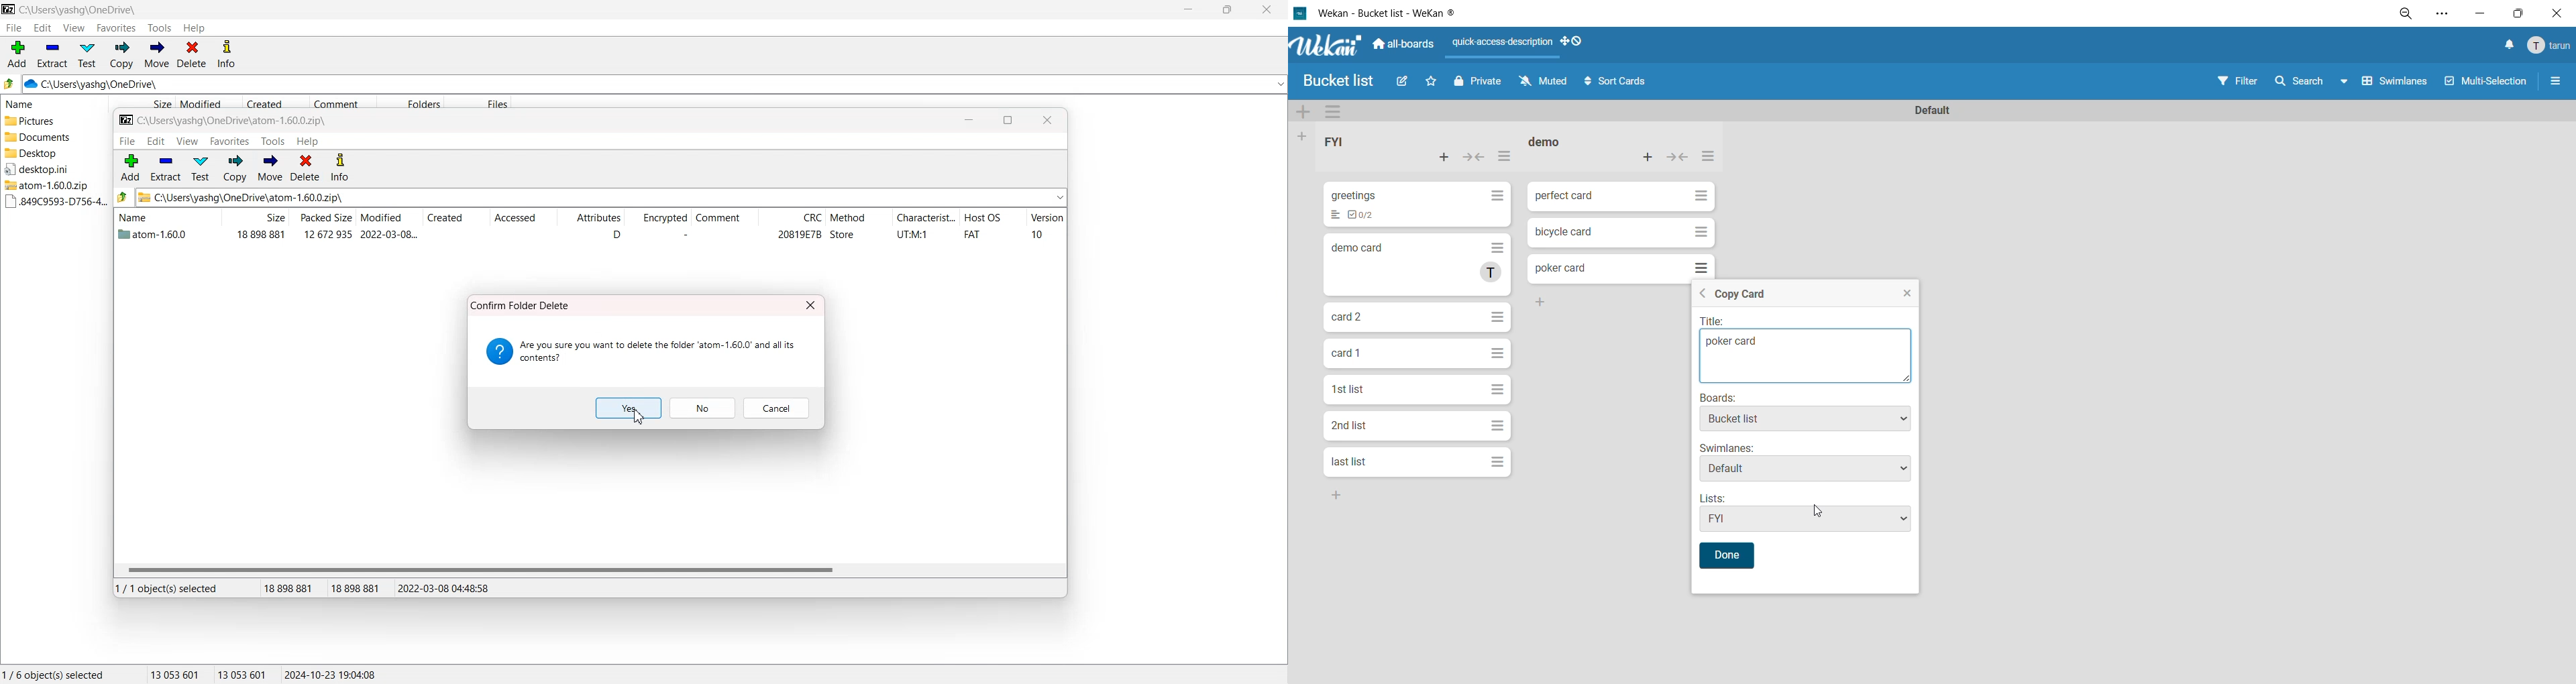 The image size is (2576, 700). What do you see at coordinates (479, 102) in the screenshot?
I see `Files` at bounding box center [479, 102].